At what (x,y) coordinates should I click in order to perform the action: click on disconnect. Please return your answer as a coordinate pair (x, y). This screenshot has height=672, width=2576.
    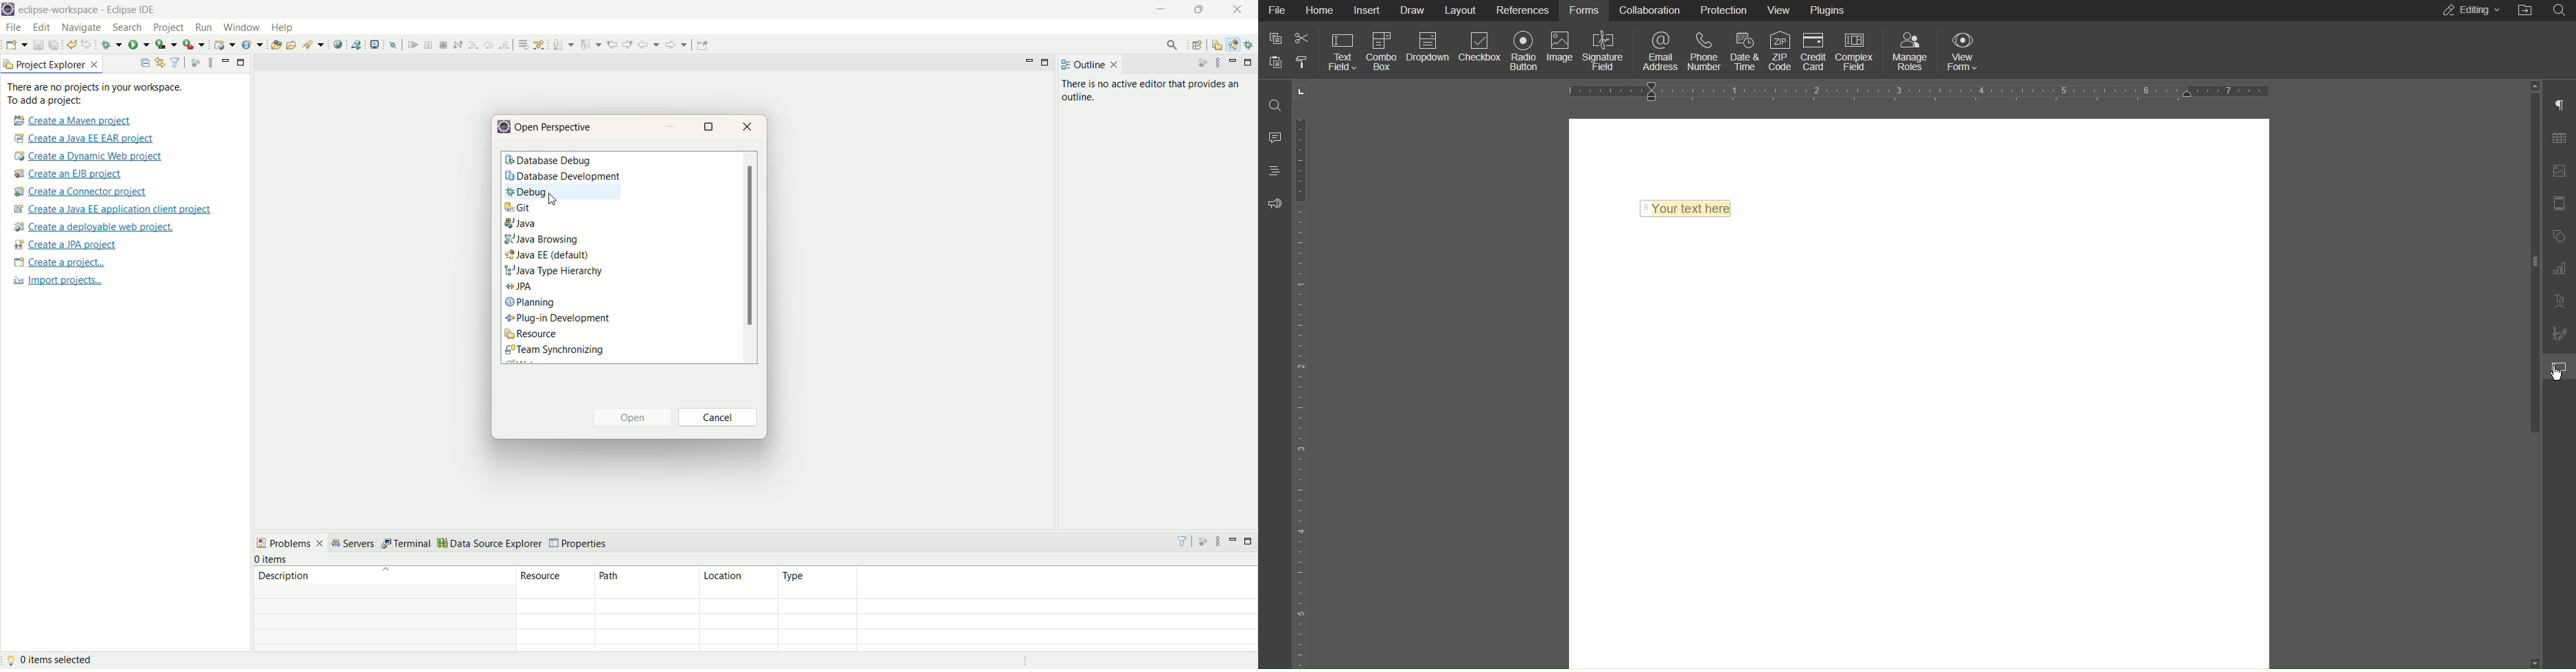
    Looking at the image, I should click on (457, 44).